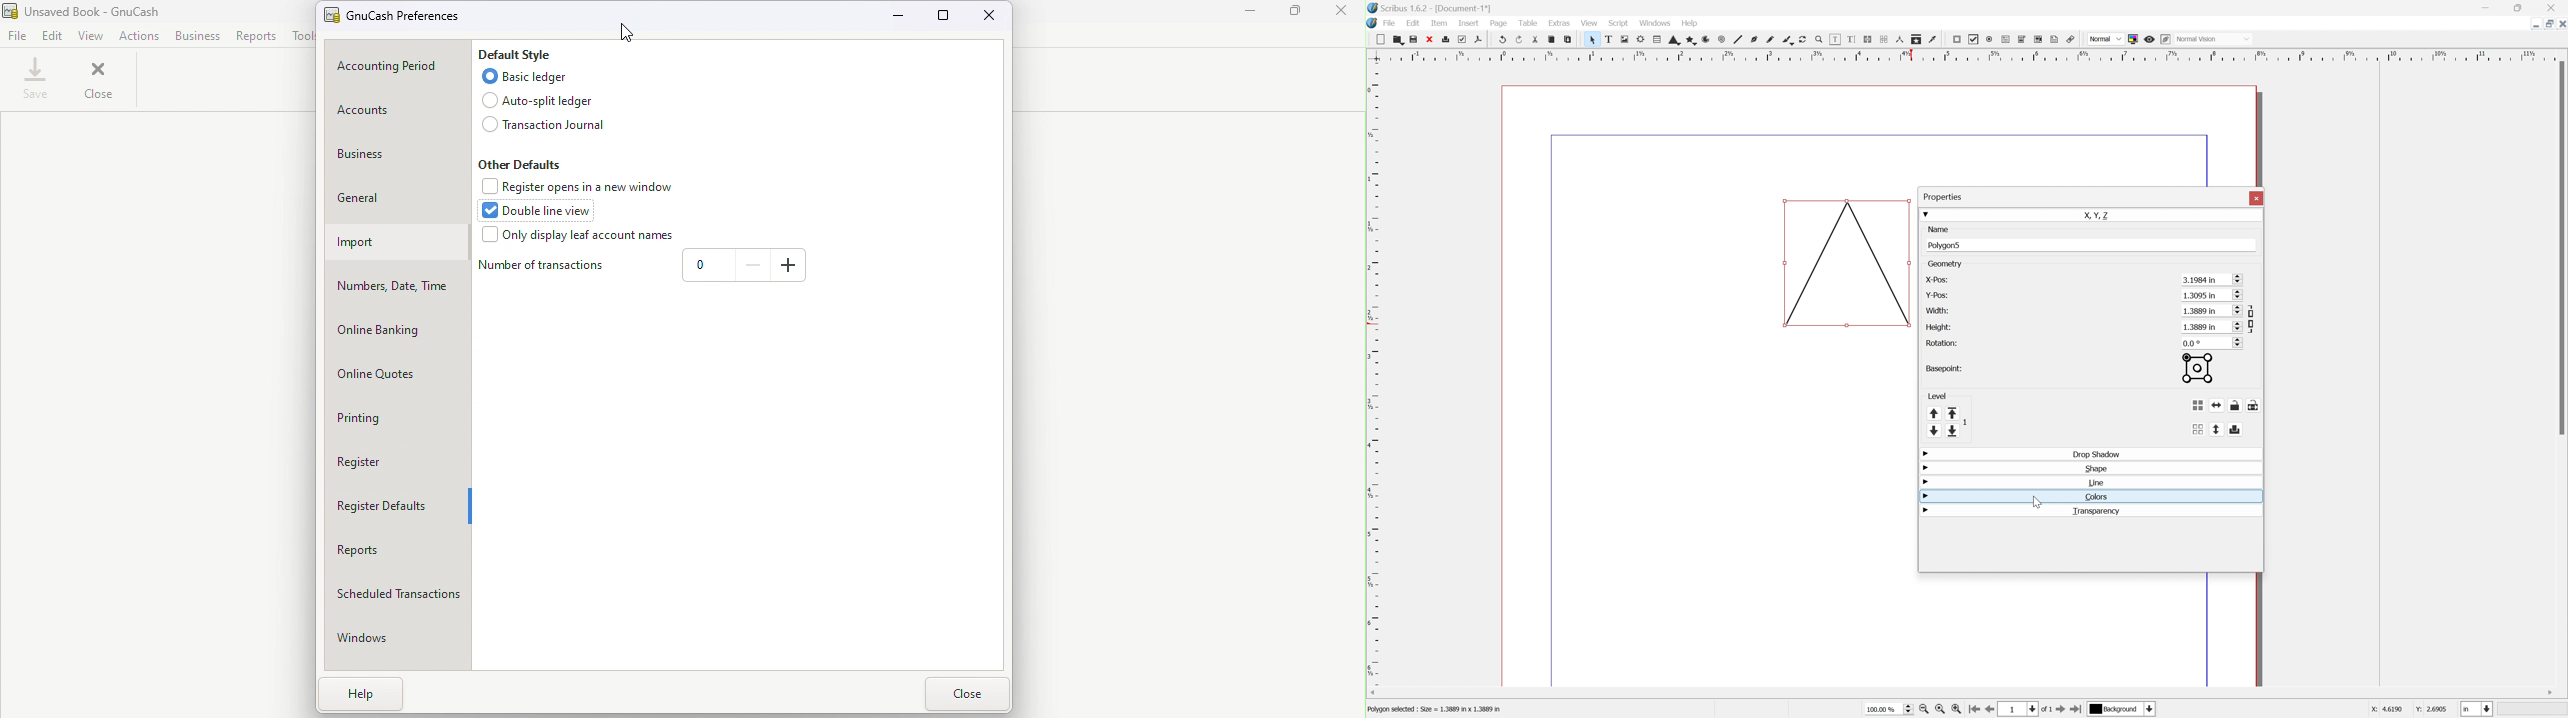 The width and height of the screenshot is (2576, 728). What do you see at coordinates (1374, 375) in the screenshot?
I see `Scale` at bounding box center [1374, 375].